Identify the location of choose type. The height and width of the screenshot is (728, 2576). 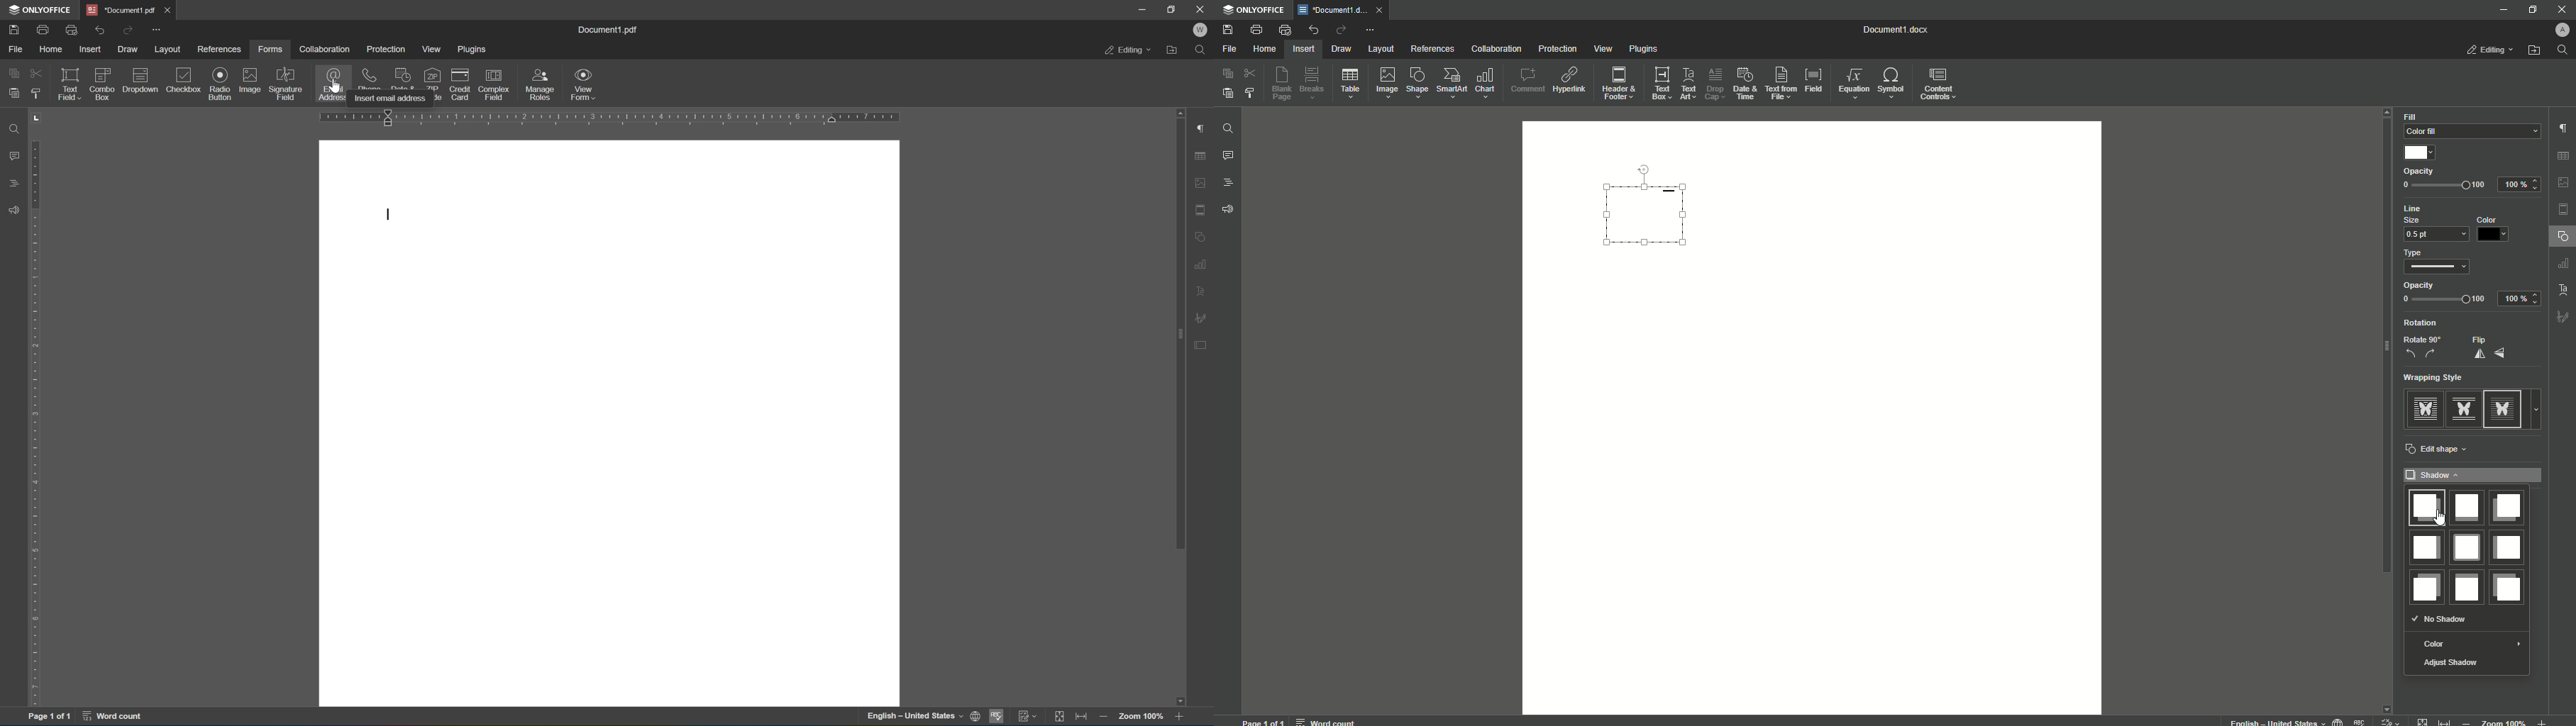
(2440, 269).